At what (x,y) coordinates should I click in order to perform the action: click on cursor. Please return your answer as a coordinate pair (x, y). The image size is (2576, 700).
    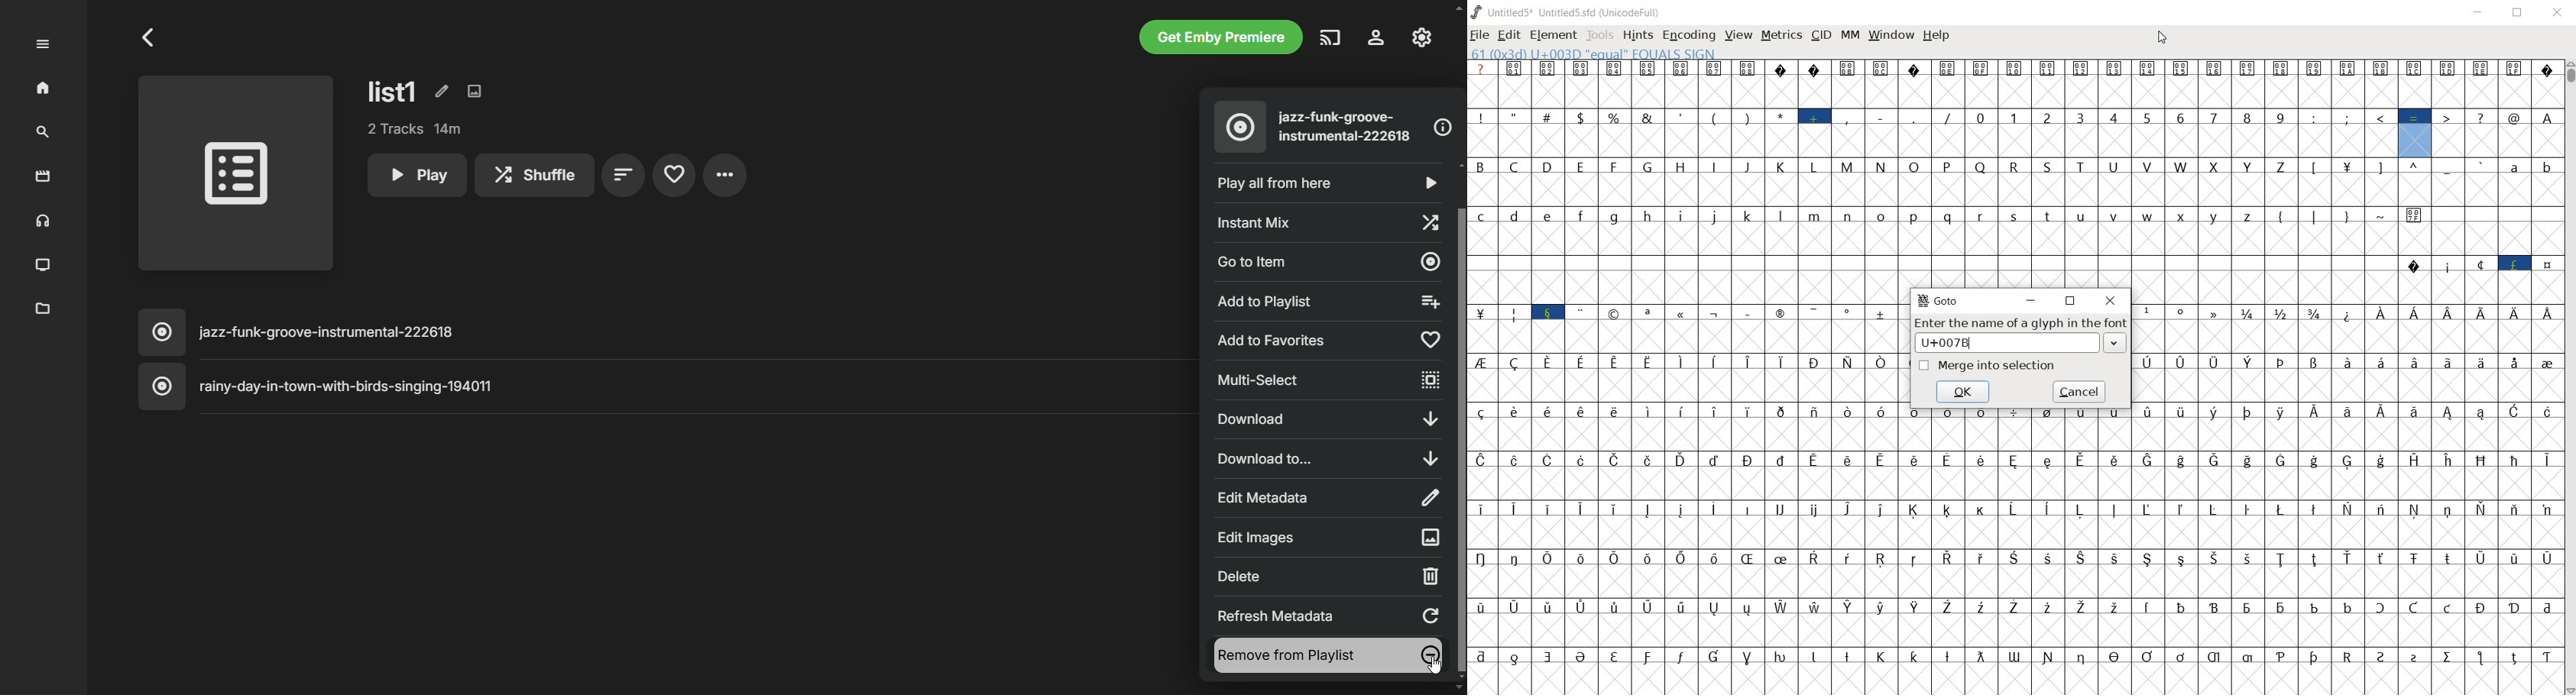
    Looking at the image, I should click on (2163, 37).